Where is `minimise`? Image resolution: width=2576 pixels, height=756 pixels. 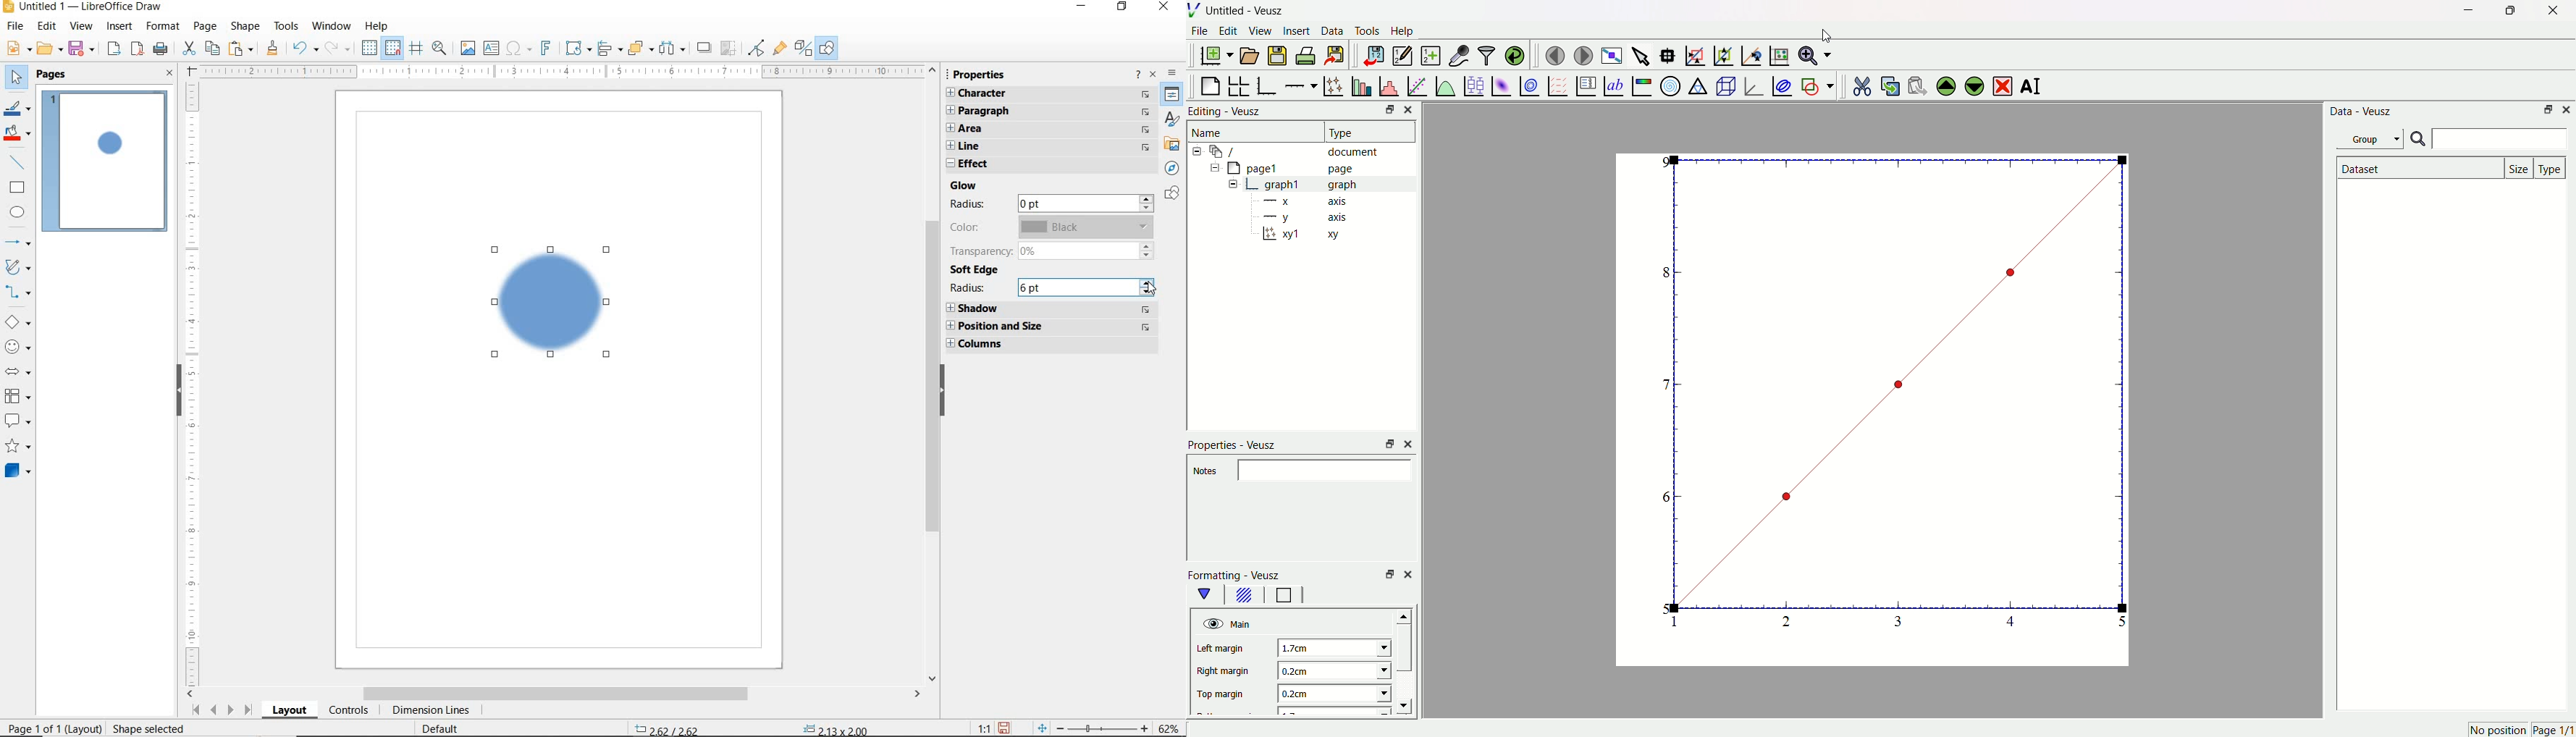
minimise is located at coordinates (1386, 574).